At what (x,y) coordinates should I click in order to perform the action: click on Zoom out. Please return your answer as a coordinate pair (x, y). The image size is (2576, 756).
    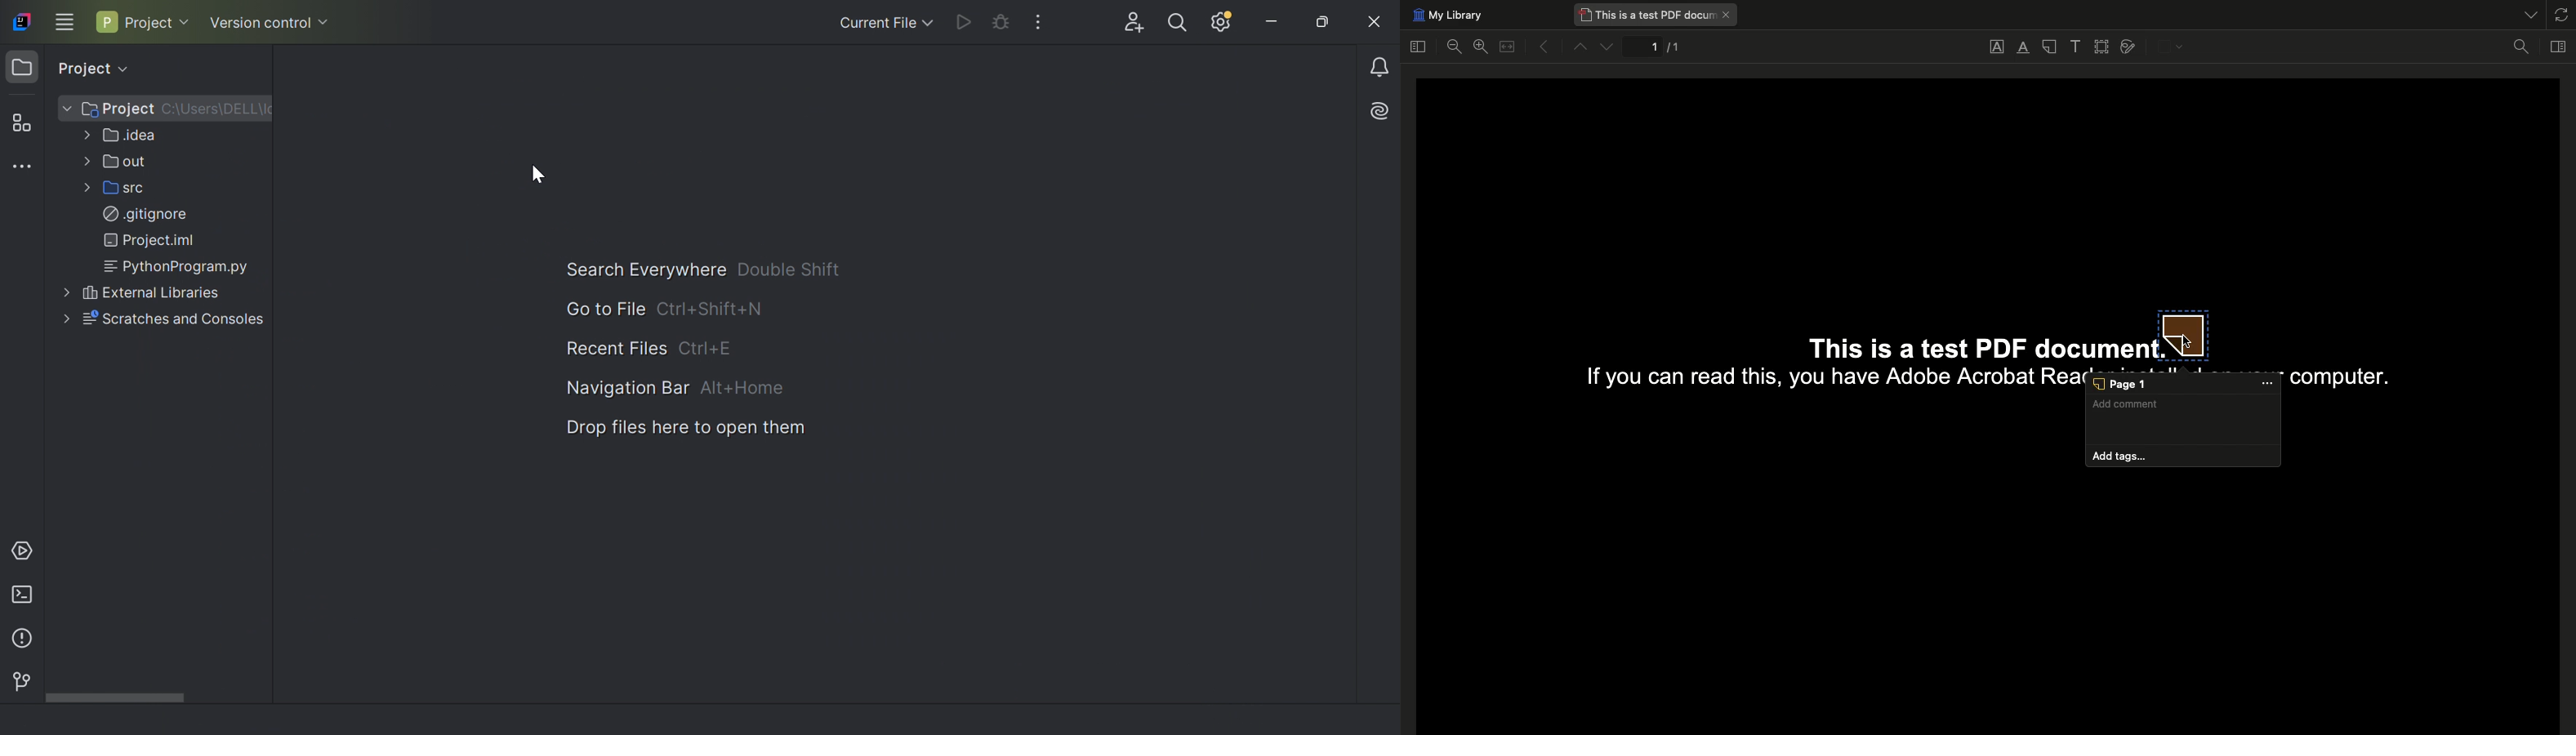
    Looking at the image, I should click on (1457, 49).